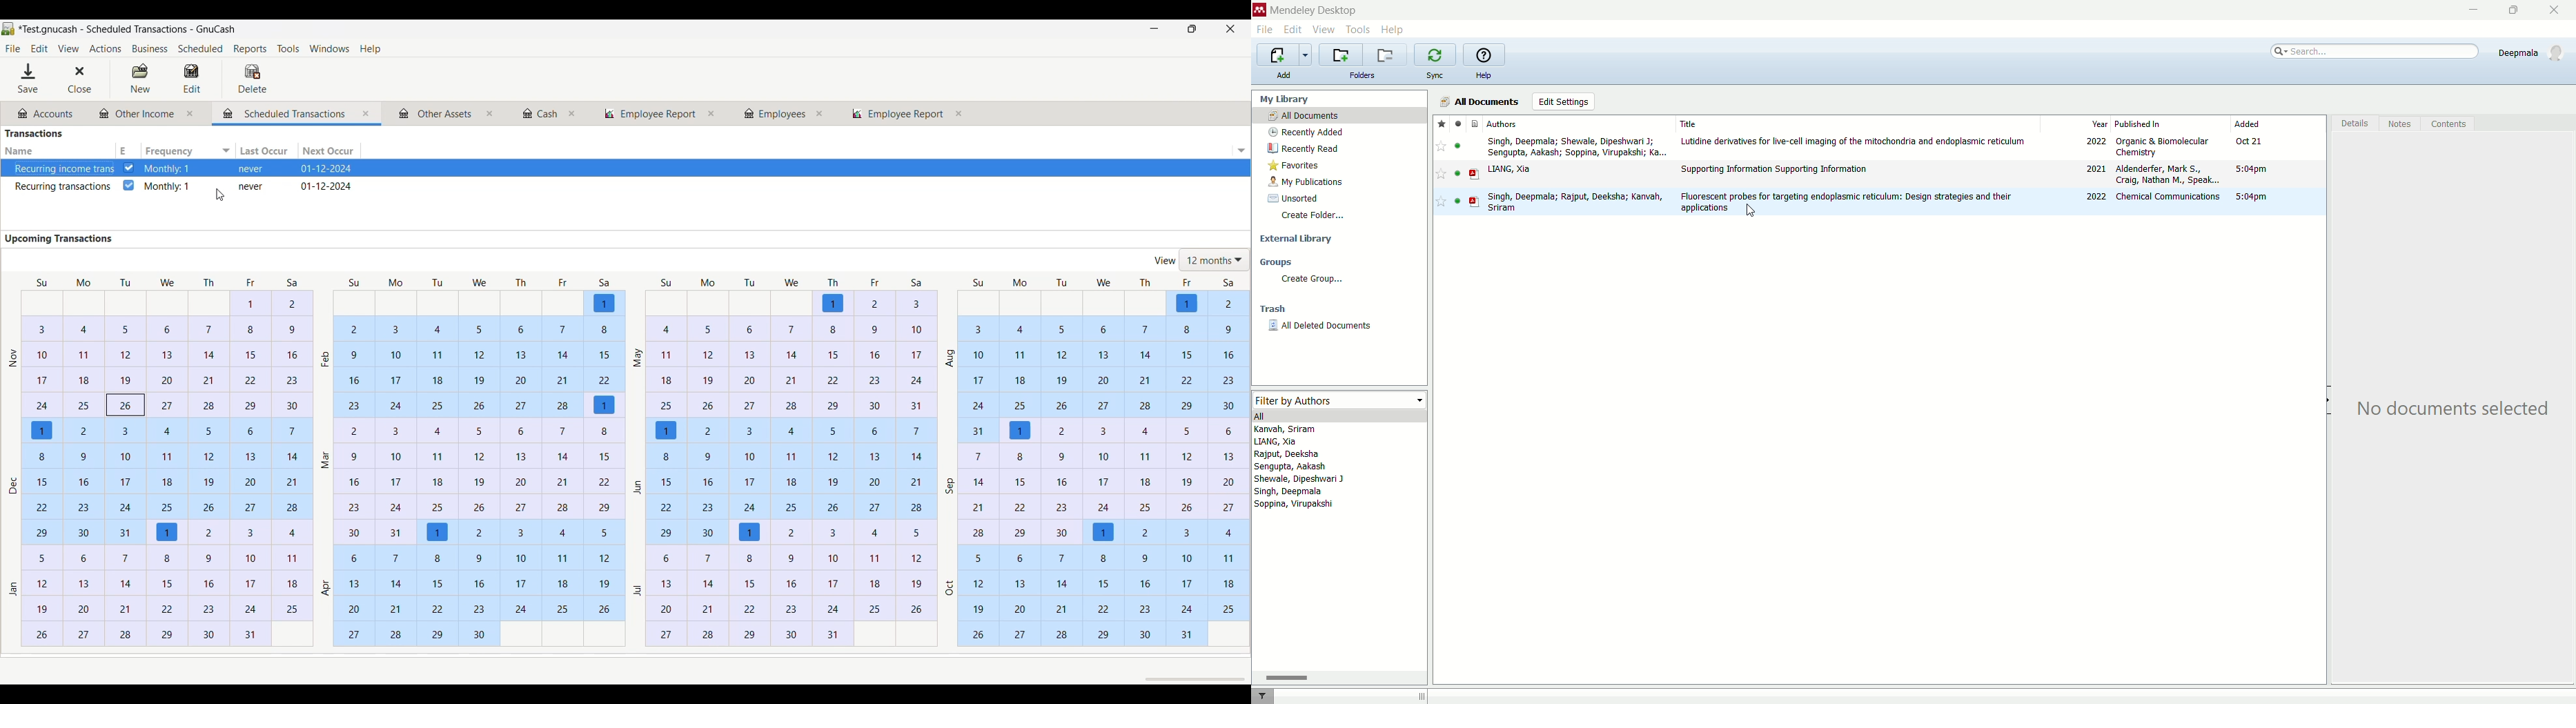  Describe the element at coordinates (2163, 146) in the screenshot. I see `Organic & Biomolecular Chemistry` at that location.